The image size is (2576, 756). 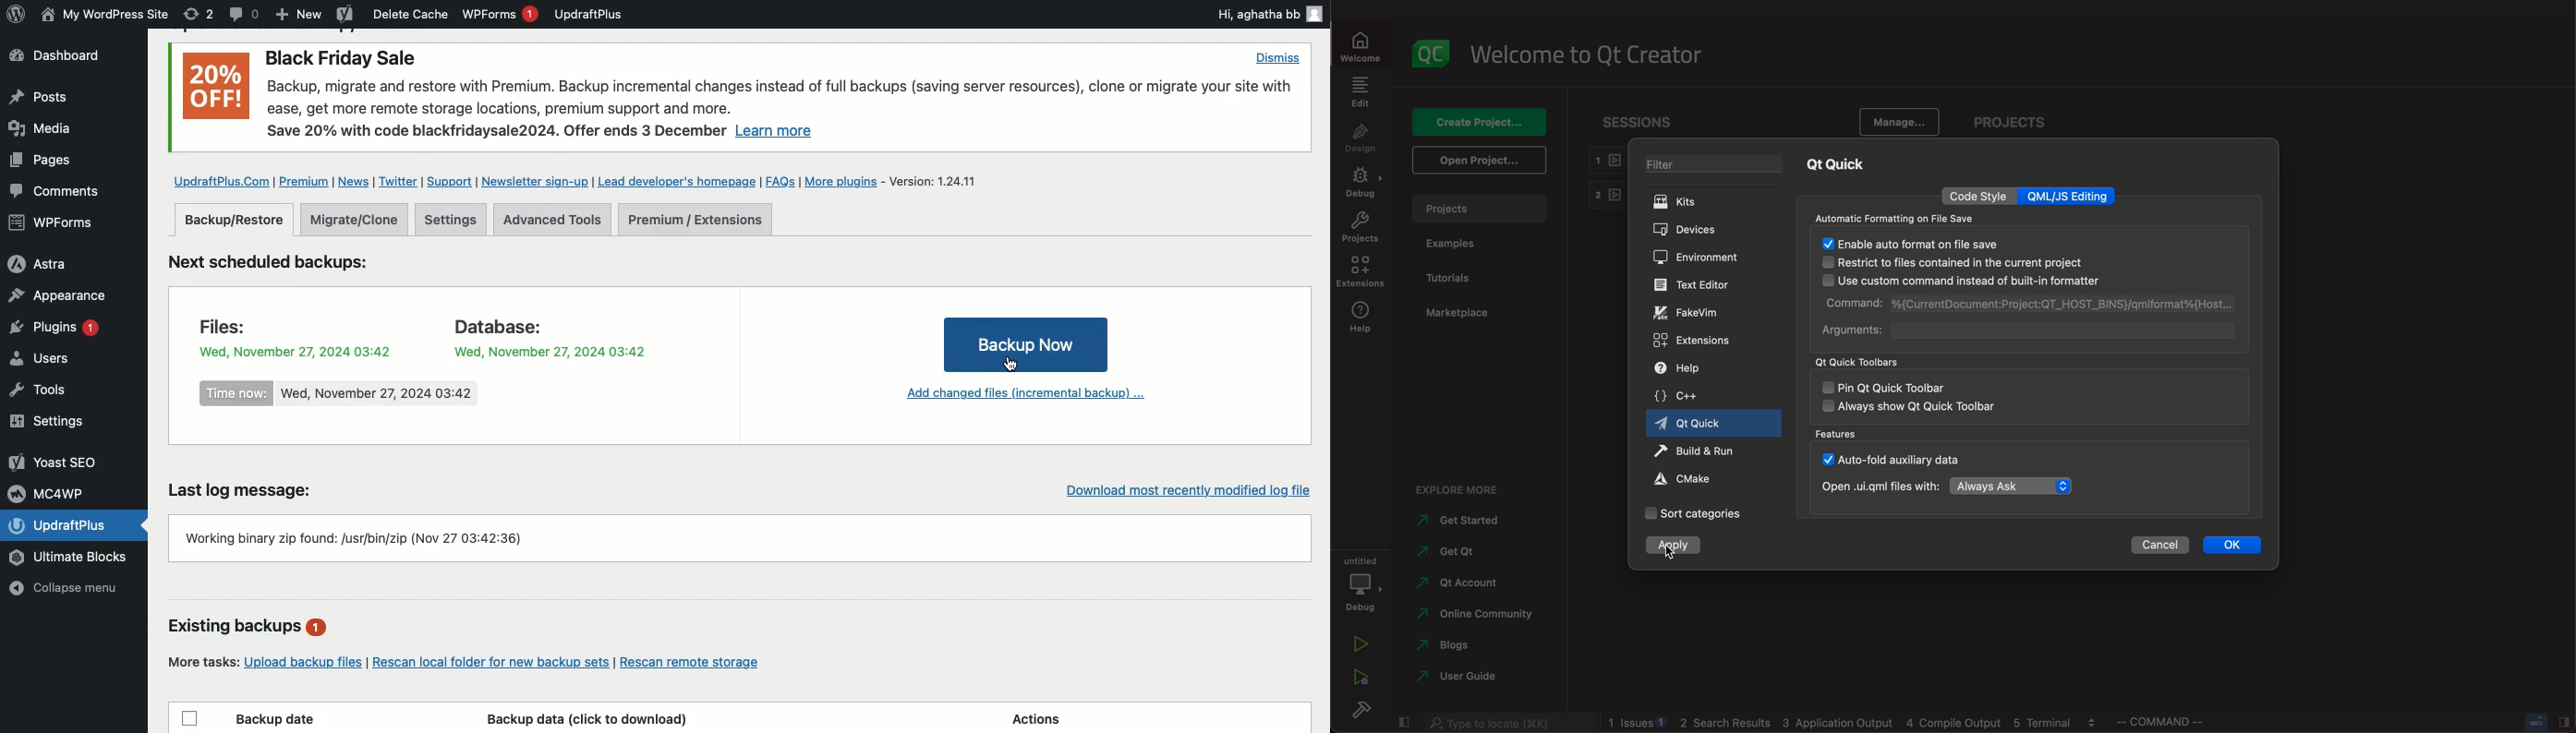 I want to click on UpdraftPlus.com, so click(x=223, y=181).